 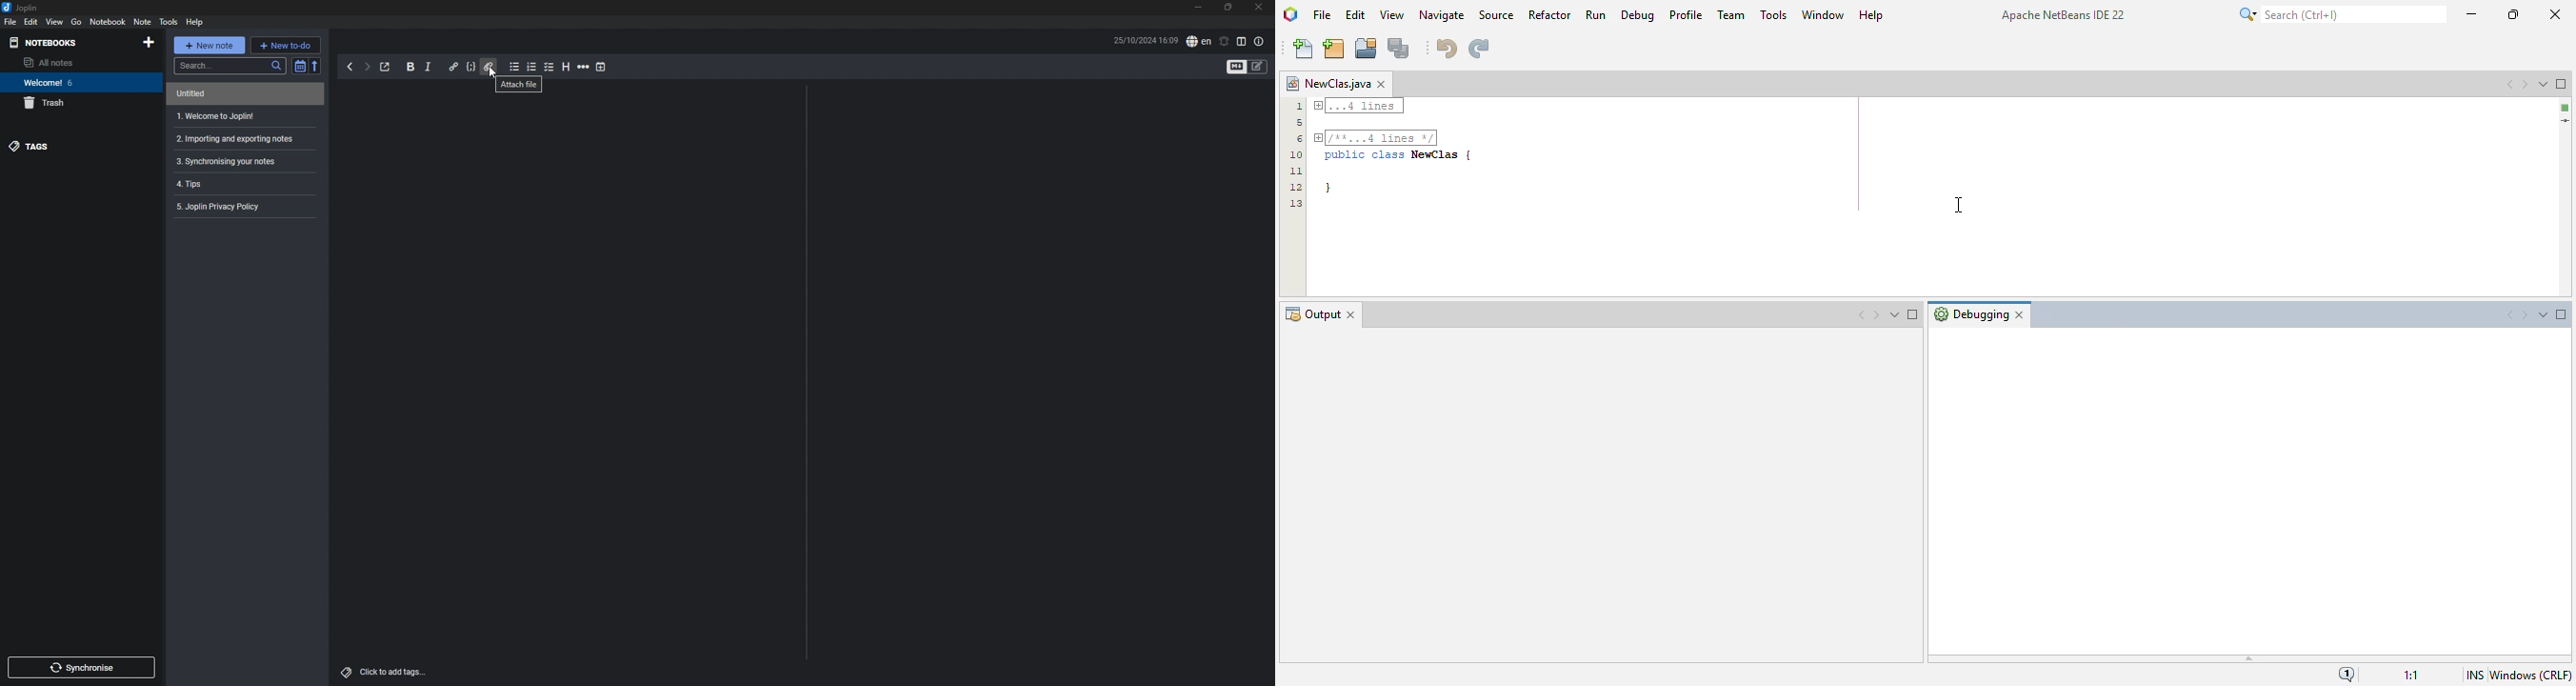 What do you see at coordinates (533, 66) in the screenshot?
I see `numbered list` at bounding box center [533, 66].